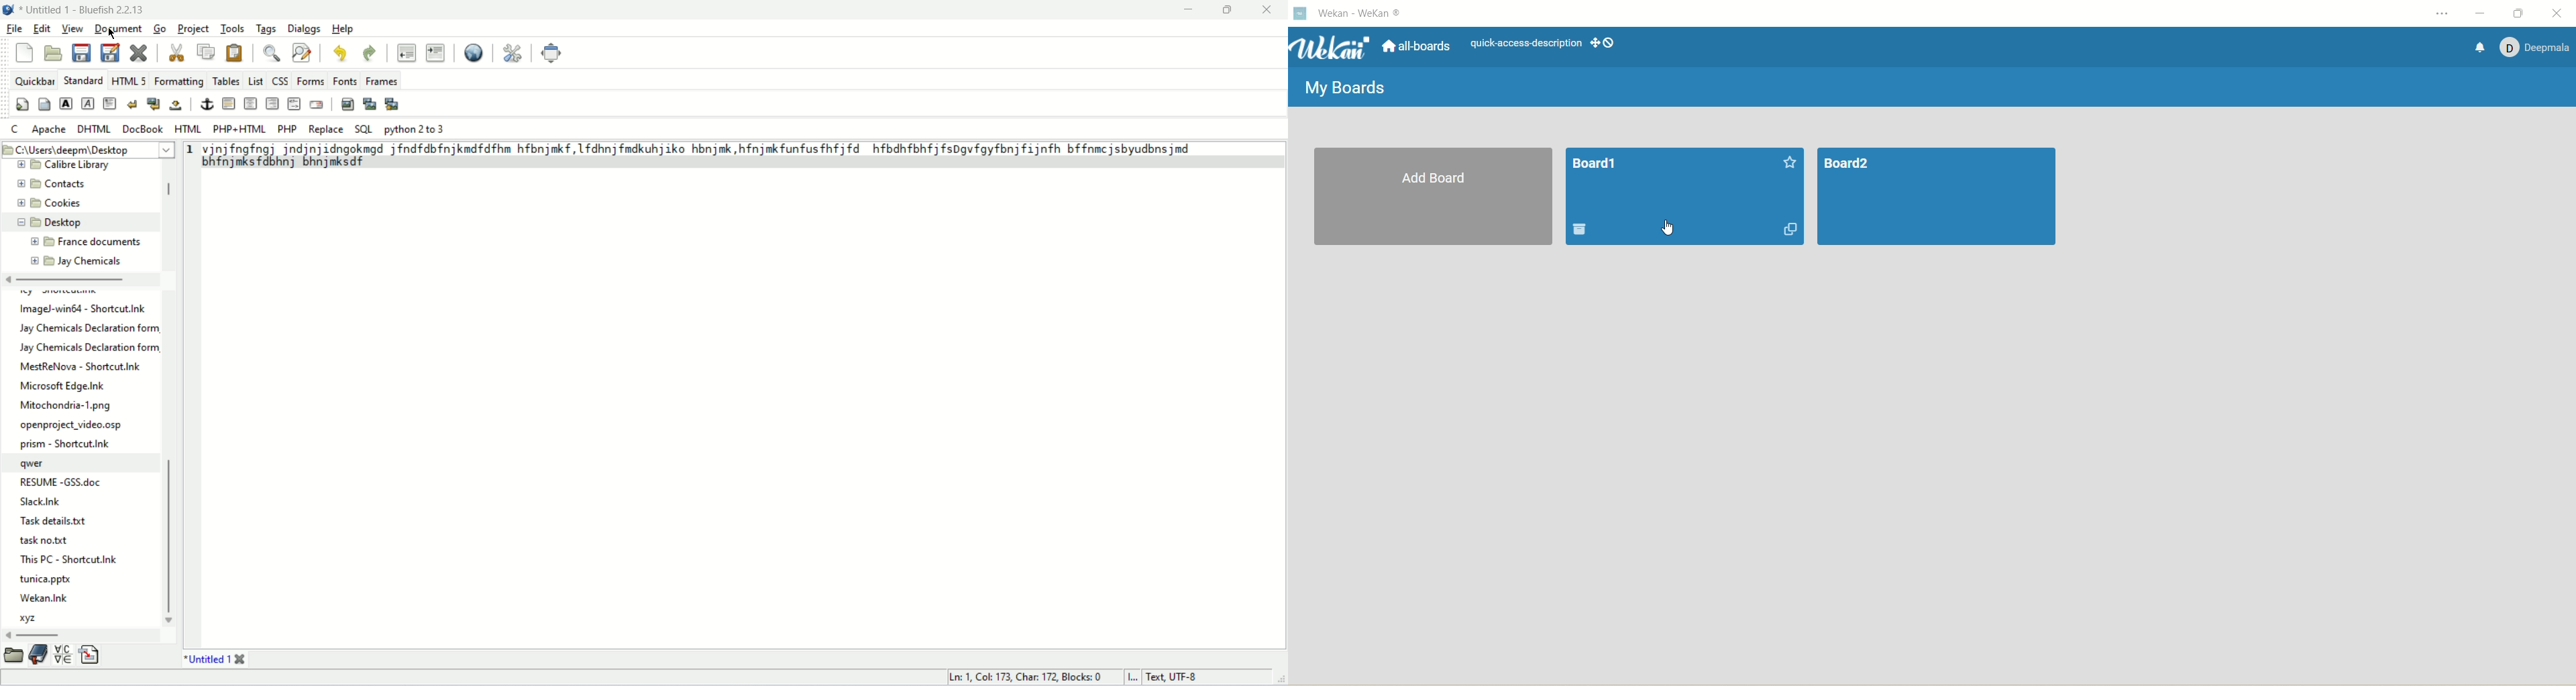 Image resolution: width=2576 pixels, height=700 pixels. Describe the element at coordinates (37, 502) in the screenshot. I see `Slack.Ink` at that location.